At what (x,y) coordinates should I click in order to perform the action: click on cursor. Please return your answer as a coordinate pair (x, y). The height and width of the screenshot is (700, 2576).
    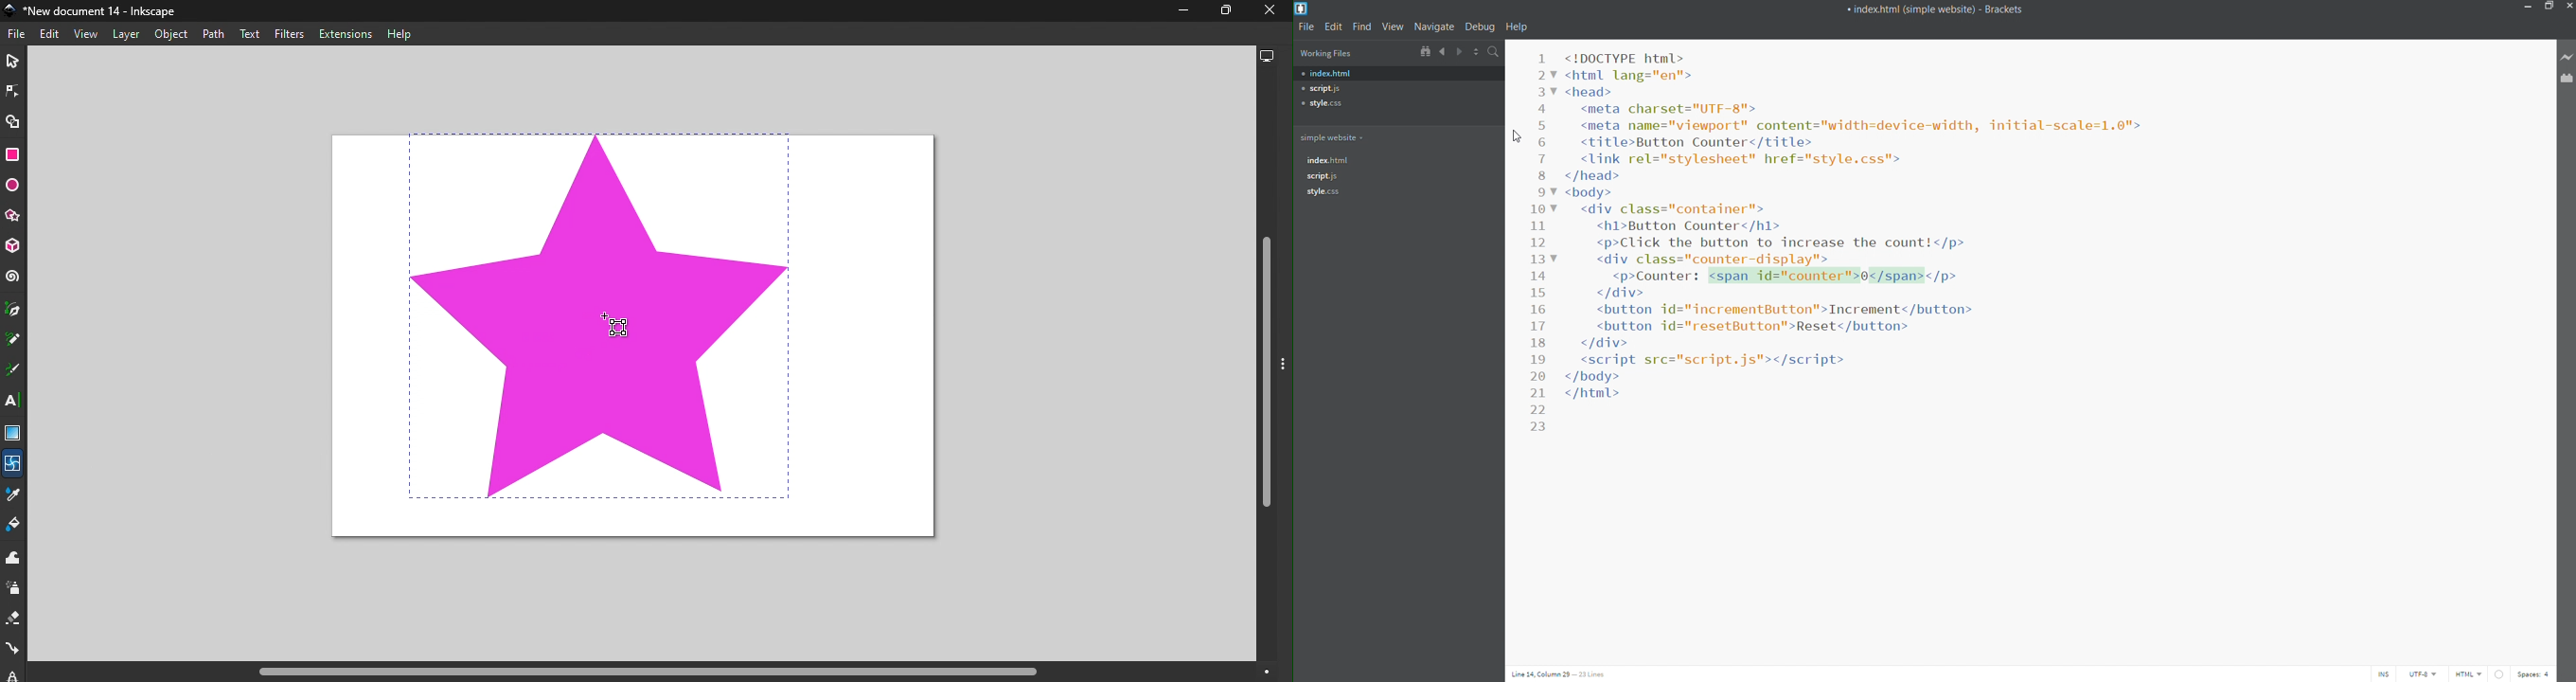
    Looking at the image, I should click on (1514, 138).